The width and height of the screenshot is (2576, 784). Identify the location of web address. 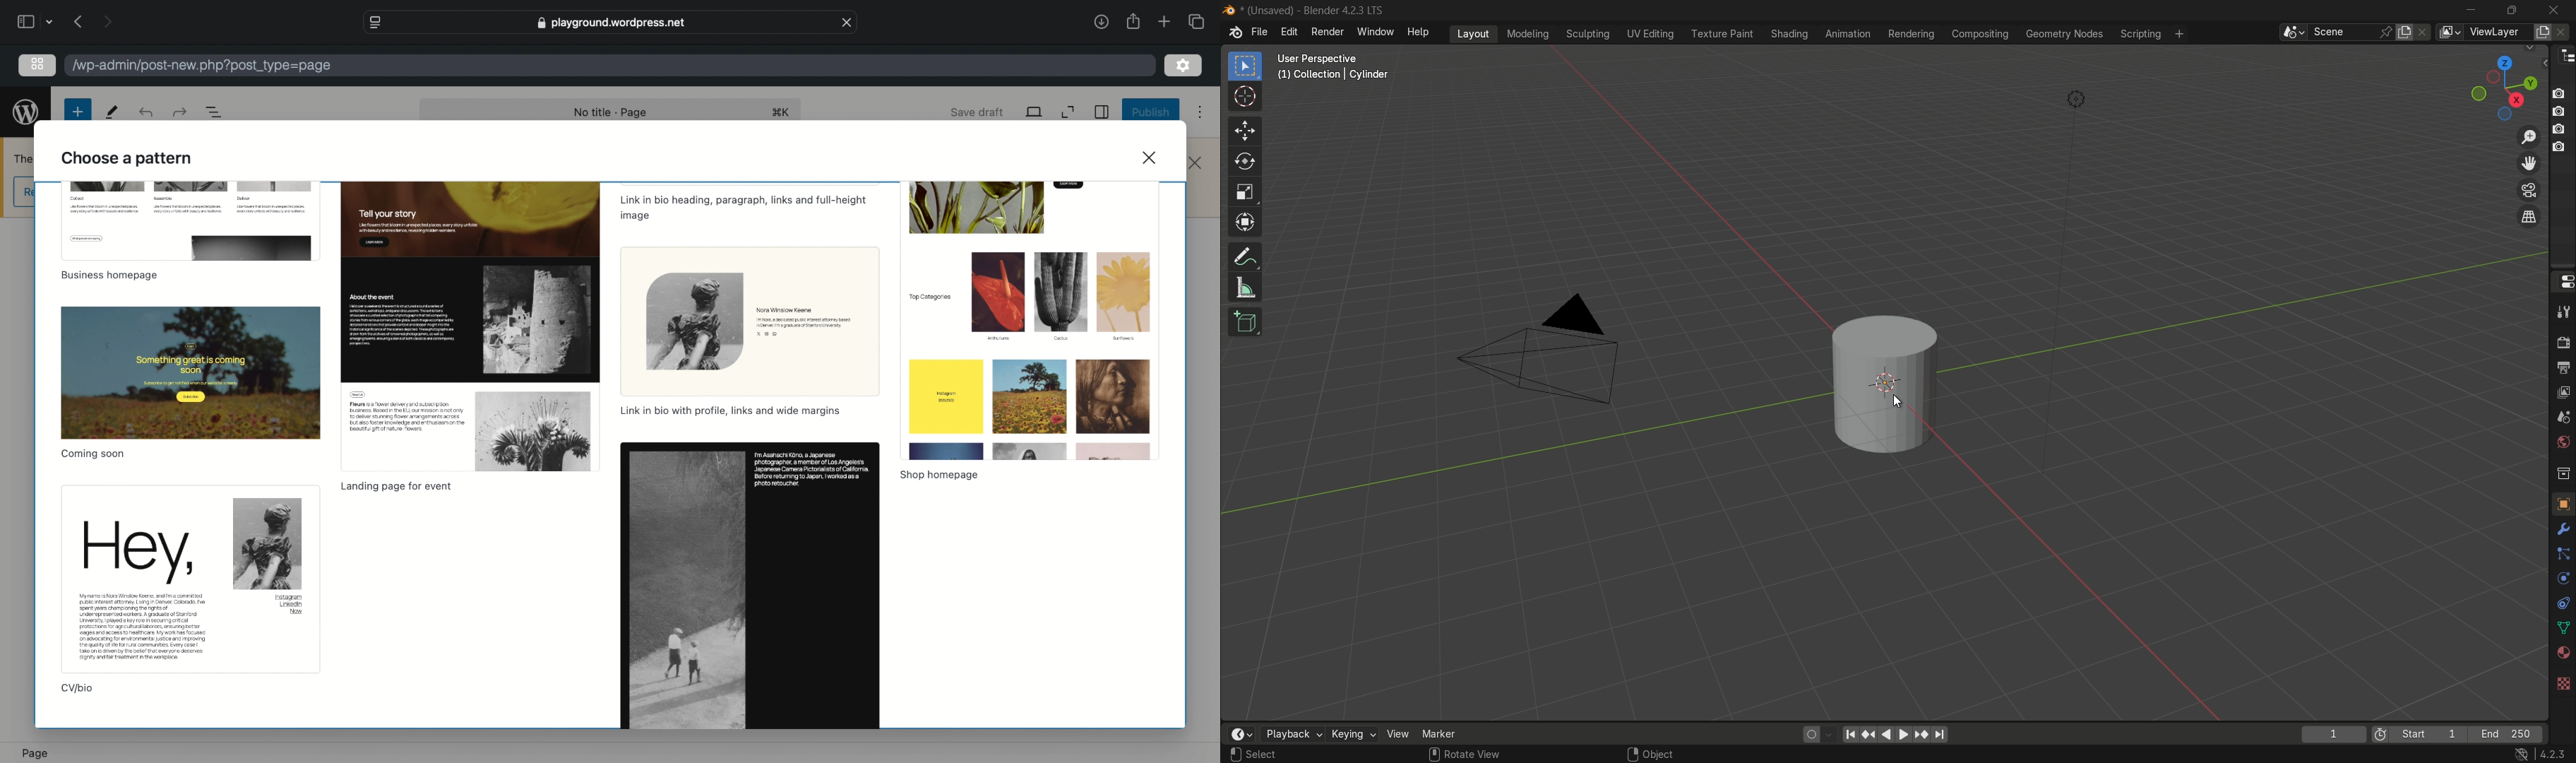
(611, 23).